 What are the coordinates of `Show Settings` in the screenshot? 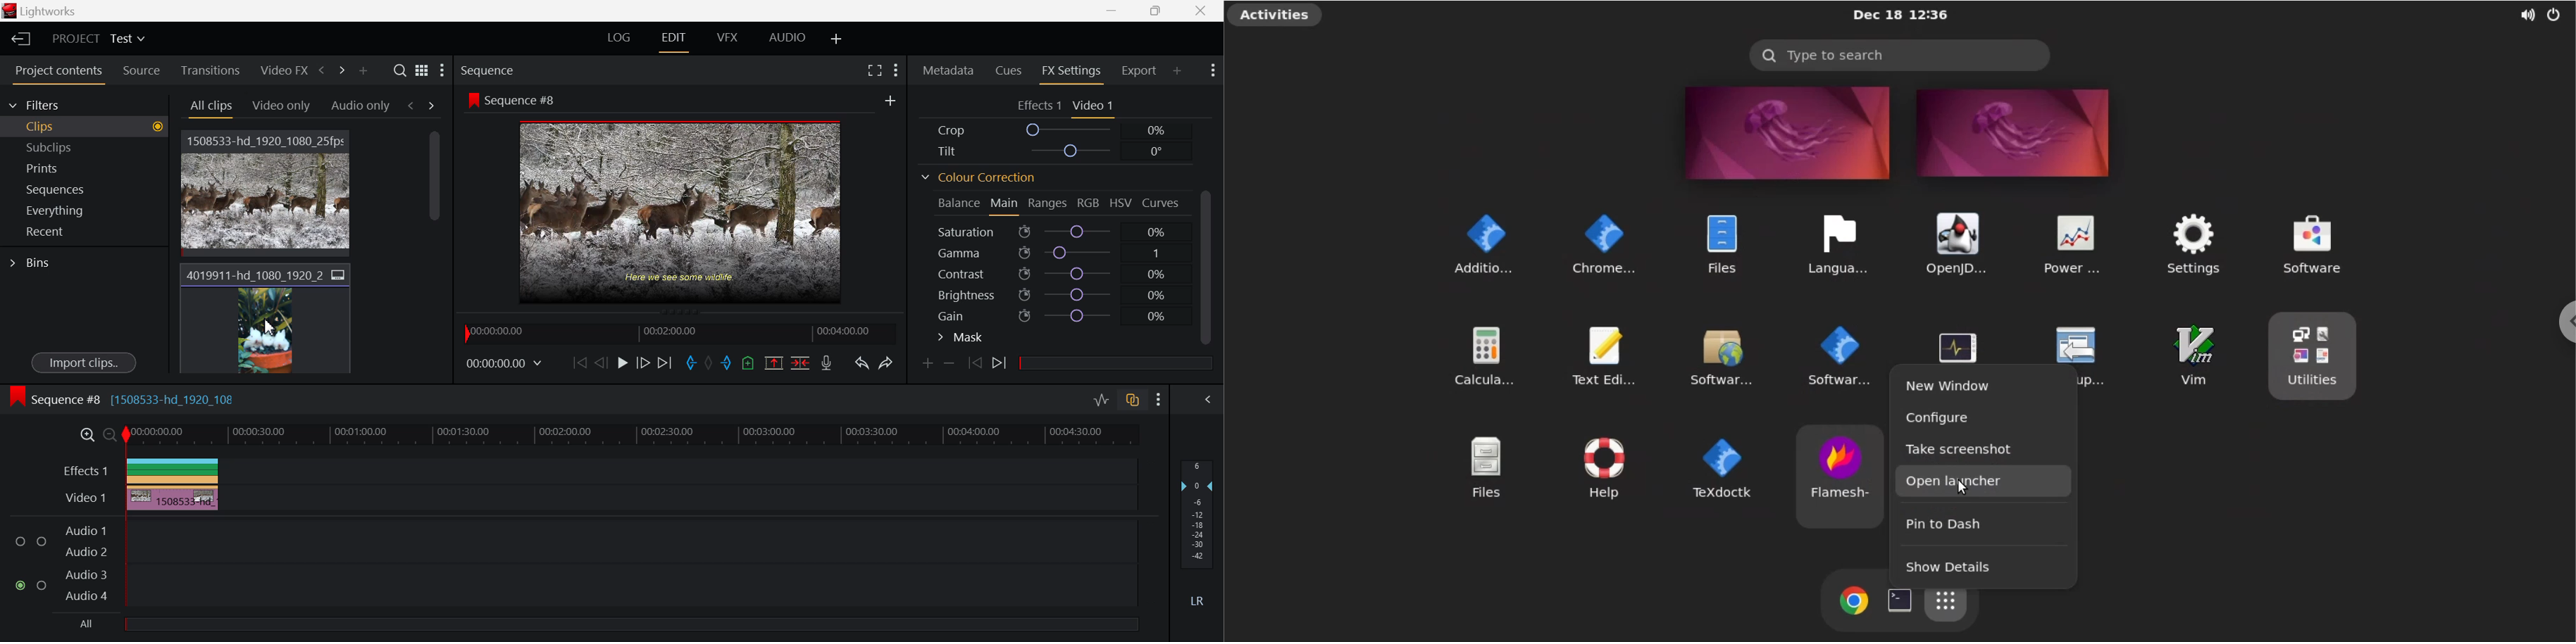 It's located at (1161, 399).